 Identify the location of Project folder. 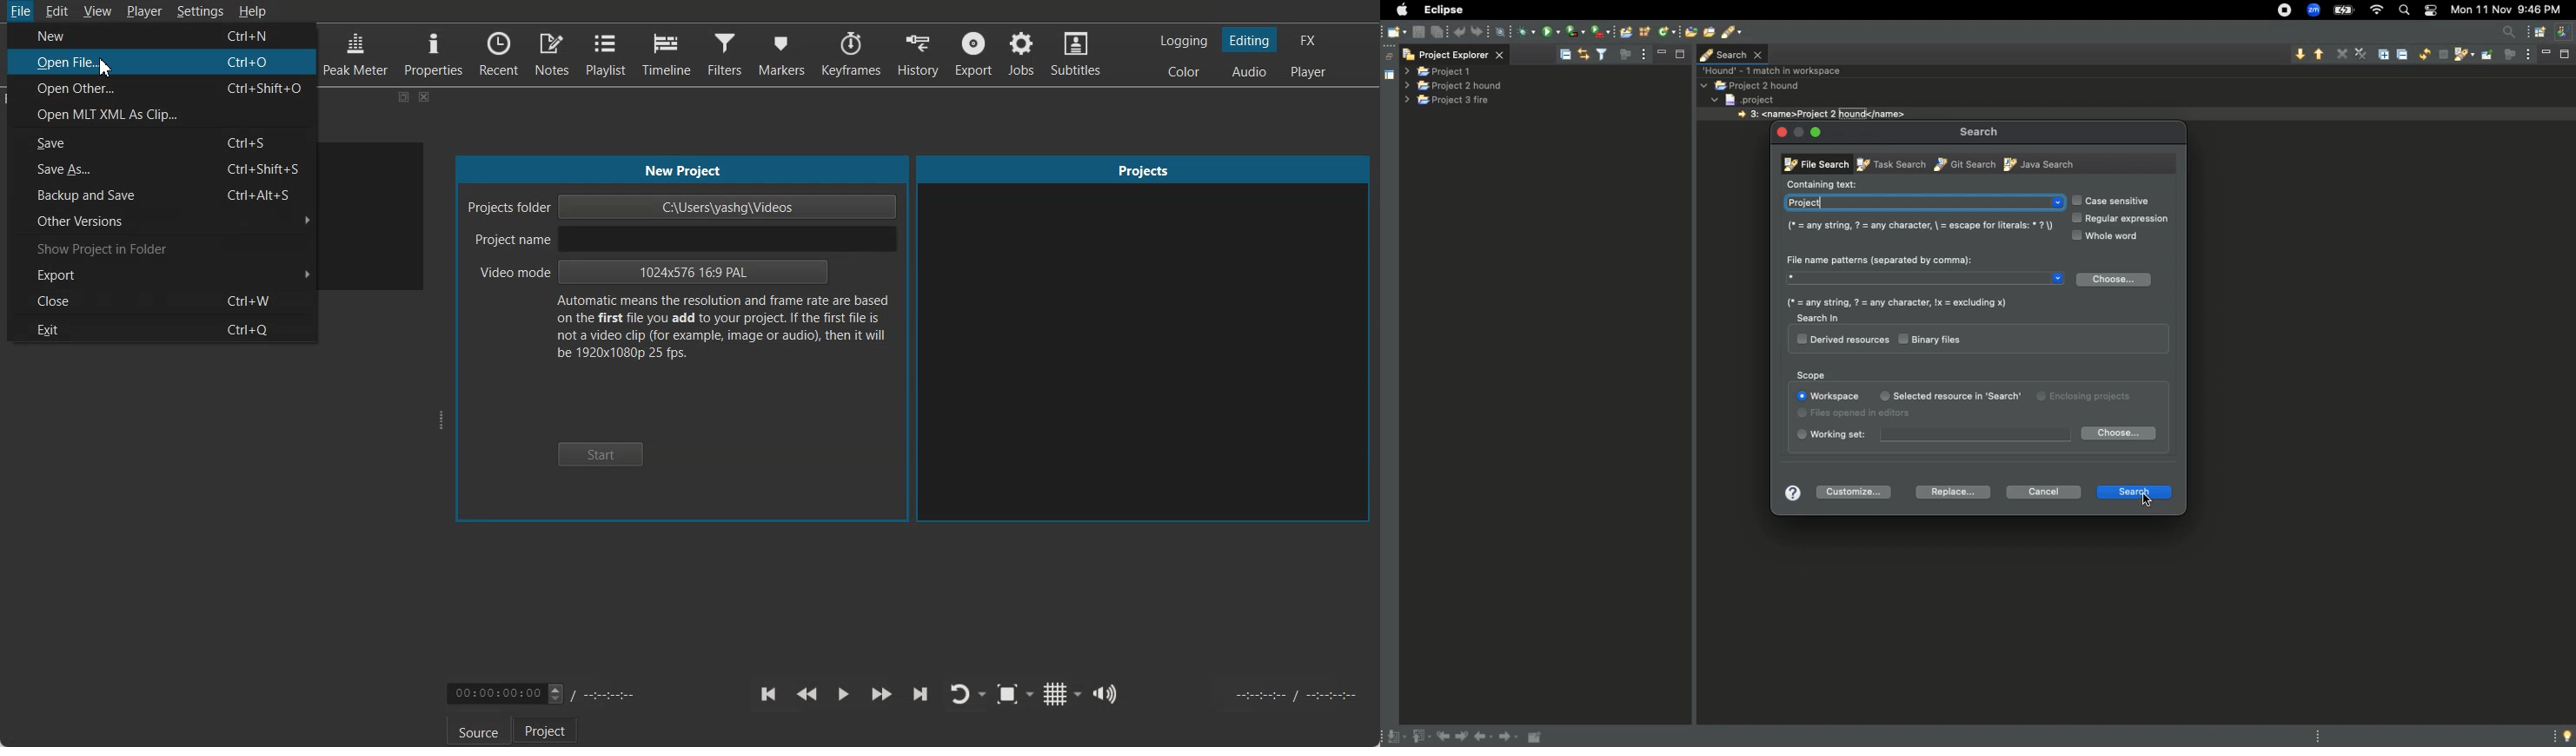
(683, 207).